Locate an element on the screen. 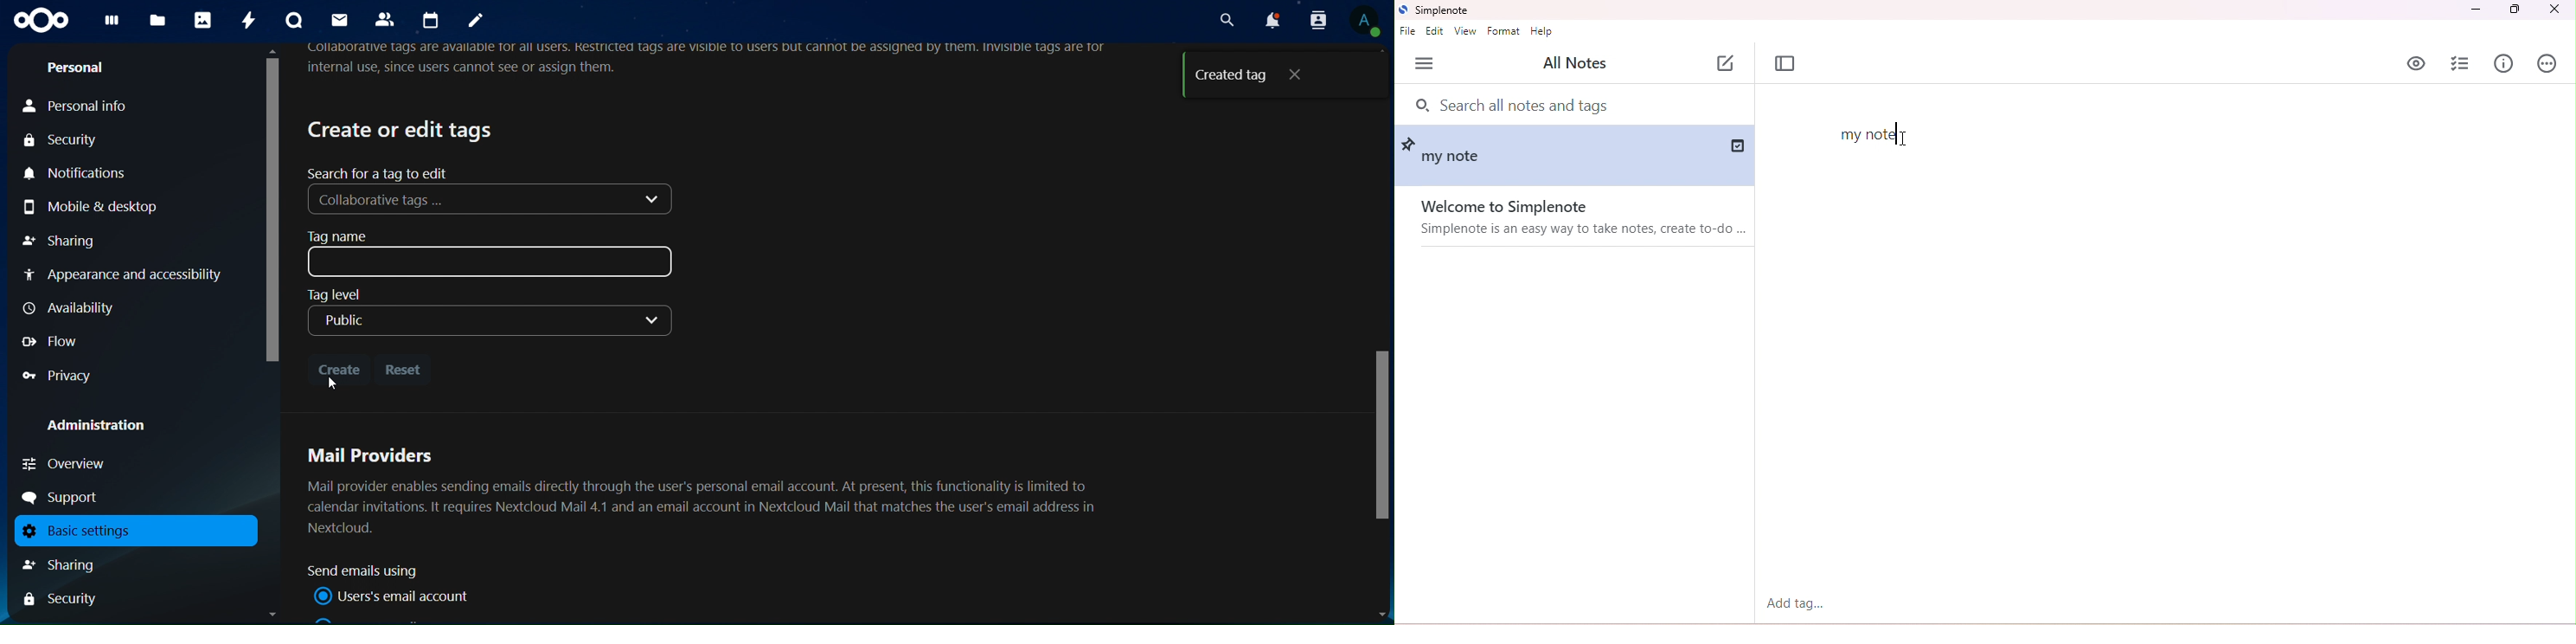 Image resolution: width=2576 pixels, height=644 pixels. notifications is located at coordinates (82, 174).